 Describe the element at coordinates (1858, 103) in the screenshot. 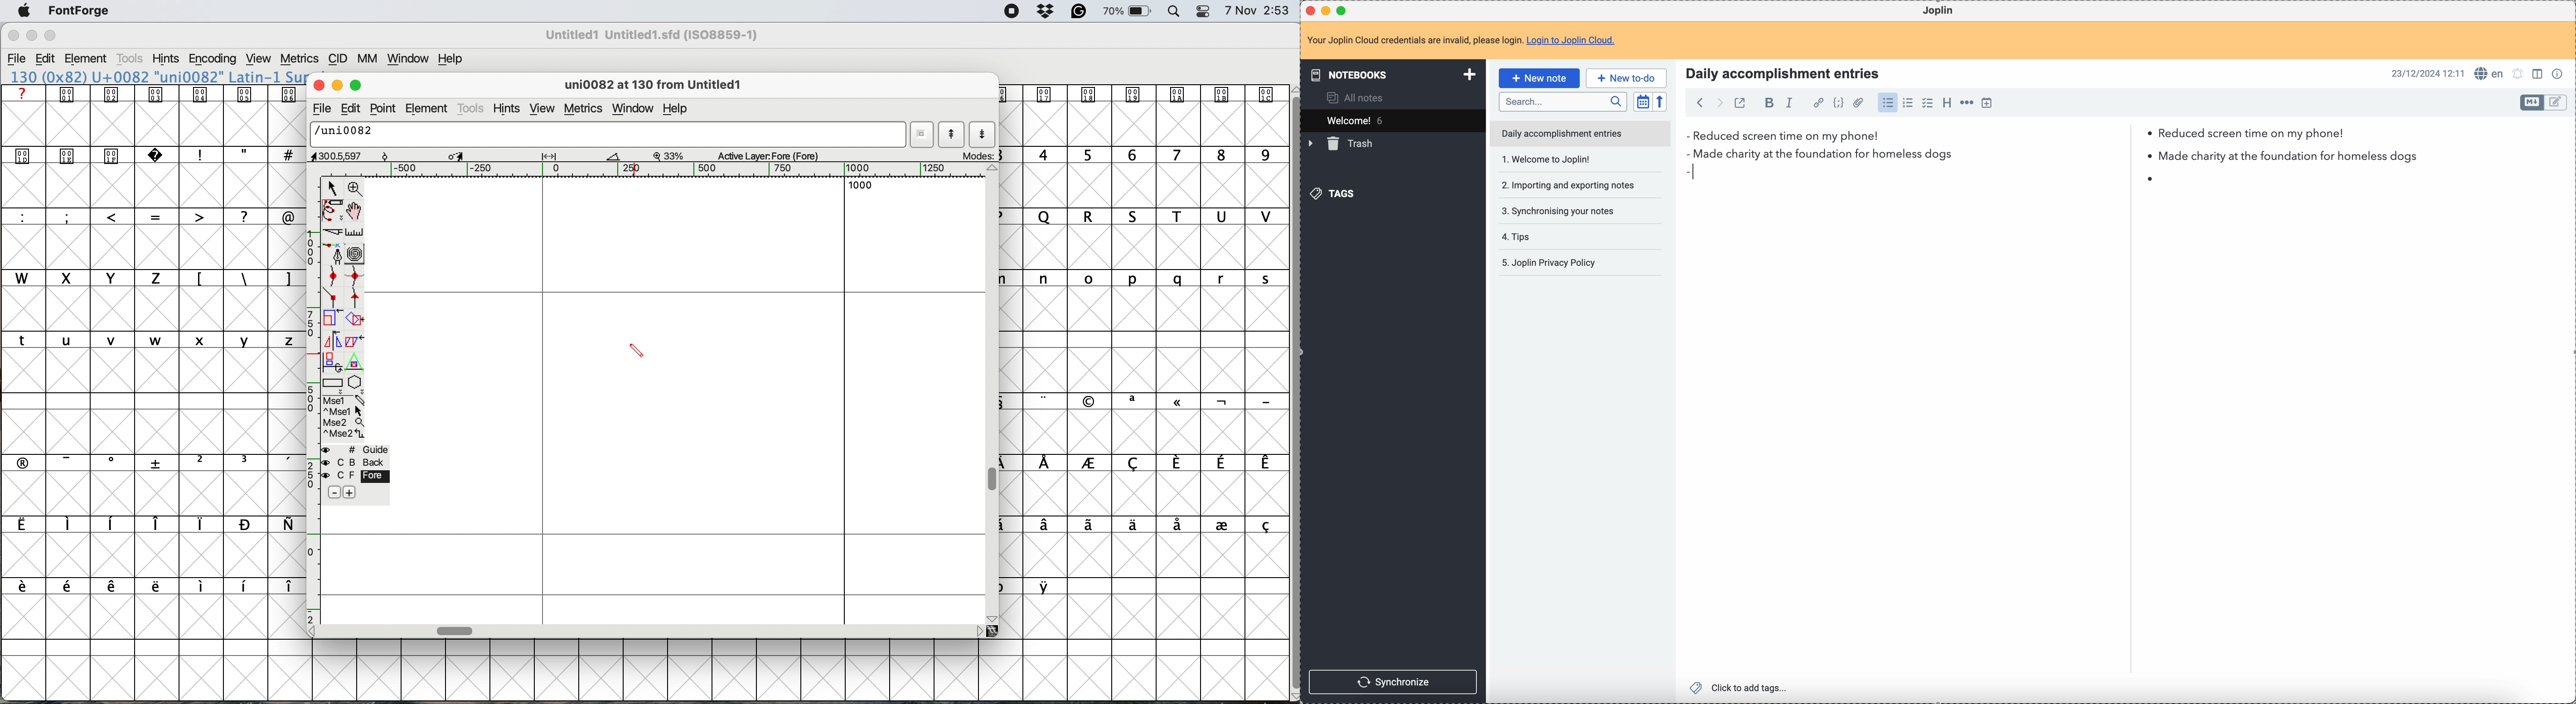

I see `attach file` at that location.